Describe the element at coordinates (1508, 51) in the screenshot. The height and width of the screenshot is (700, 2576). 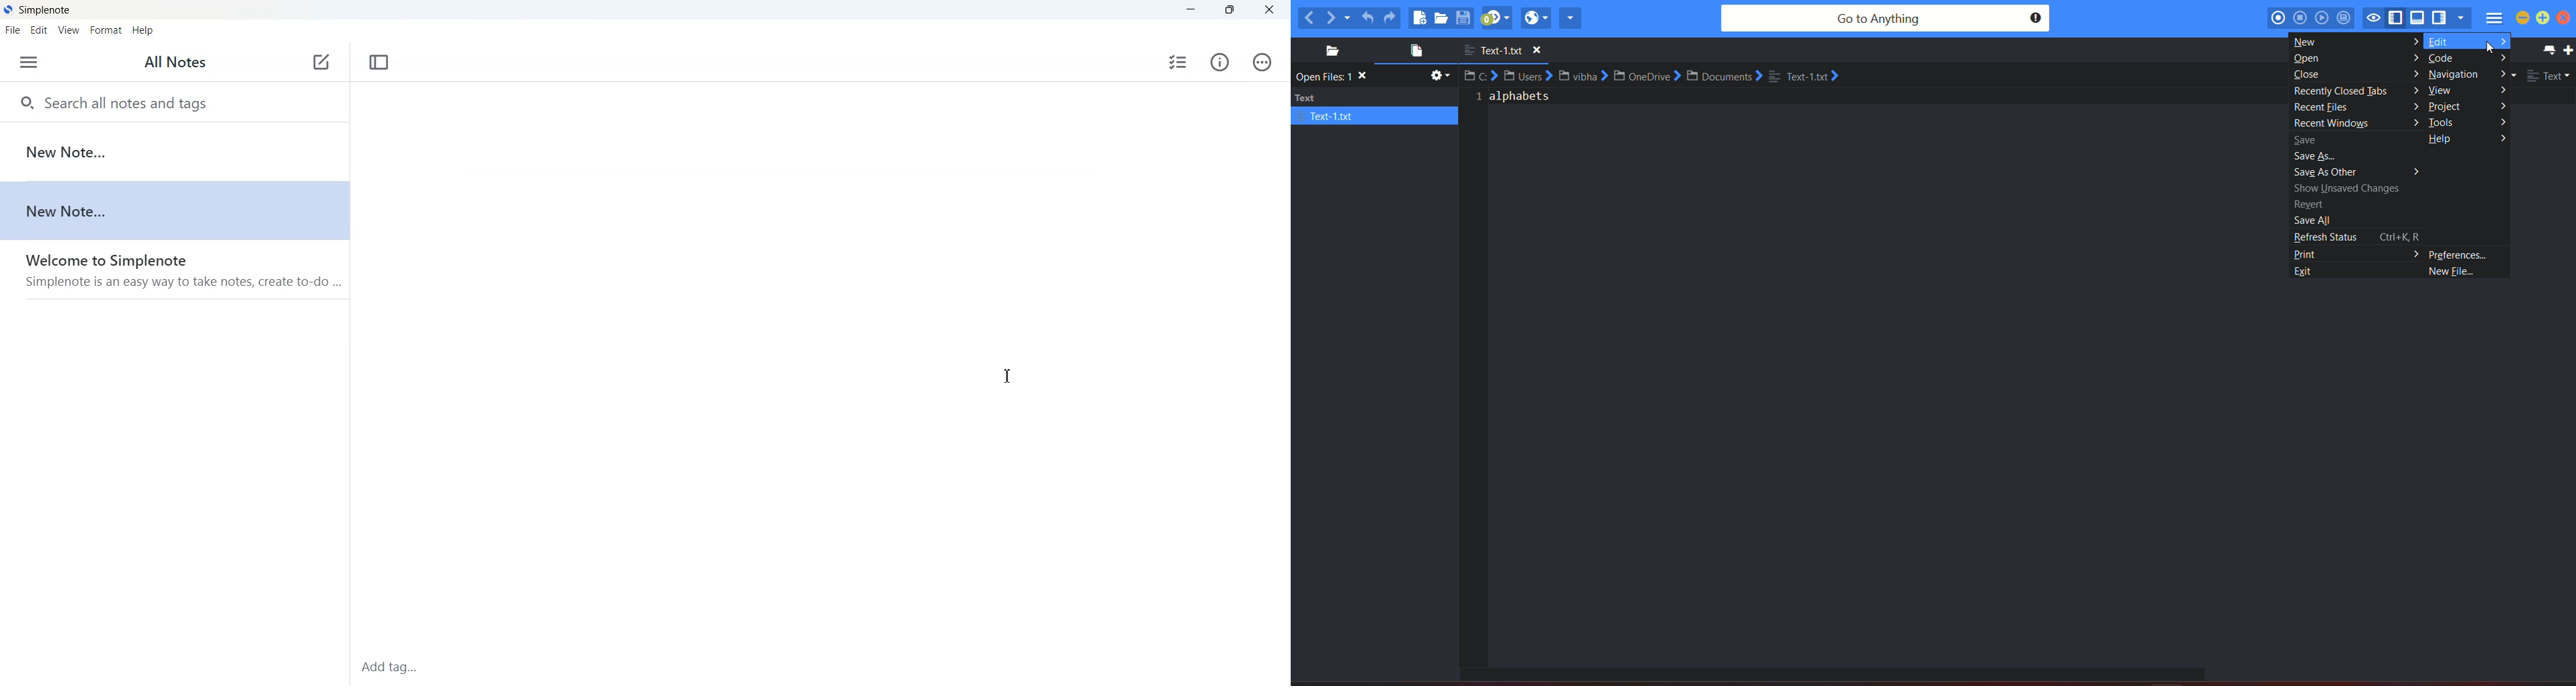
I see `file name` at that location.